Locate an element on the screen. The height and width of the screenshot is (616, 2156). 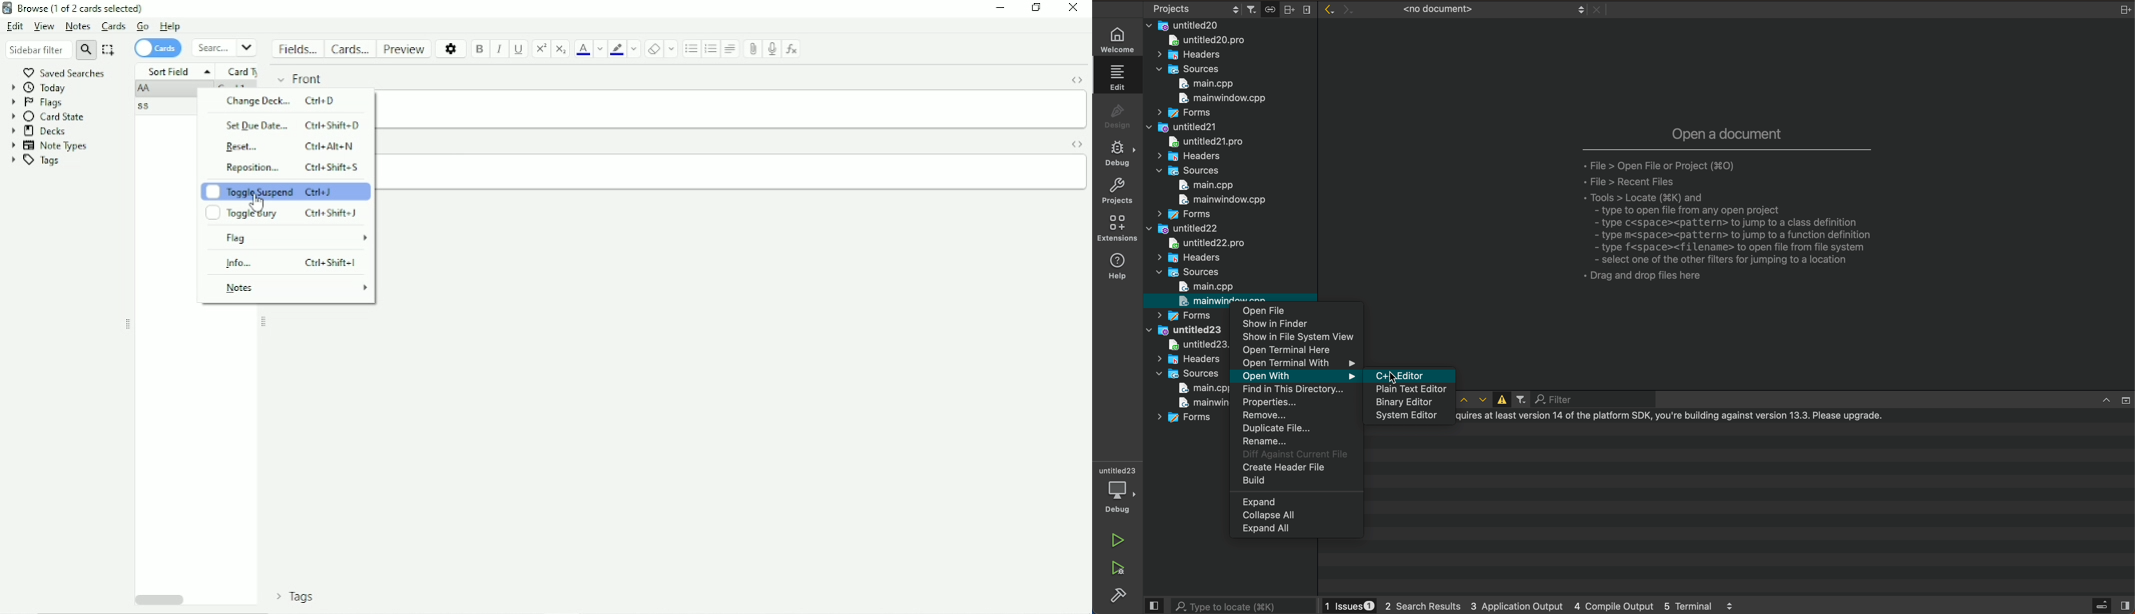
Change color is located at coordinates (634, 49).